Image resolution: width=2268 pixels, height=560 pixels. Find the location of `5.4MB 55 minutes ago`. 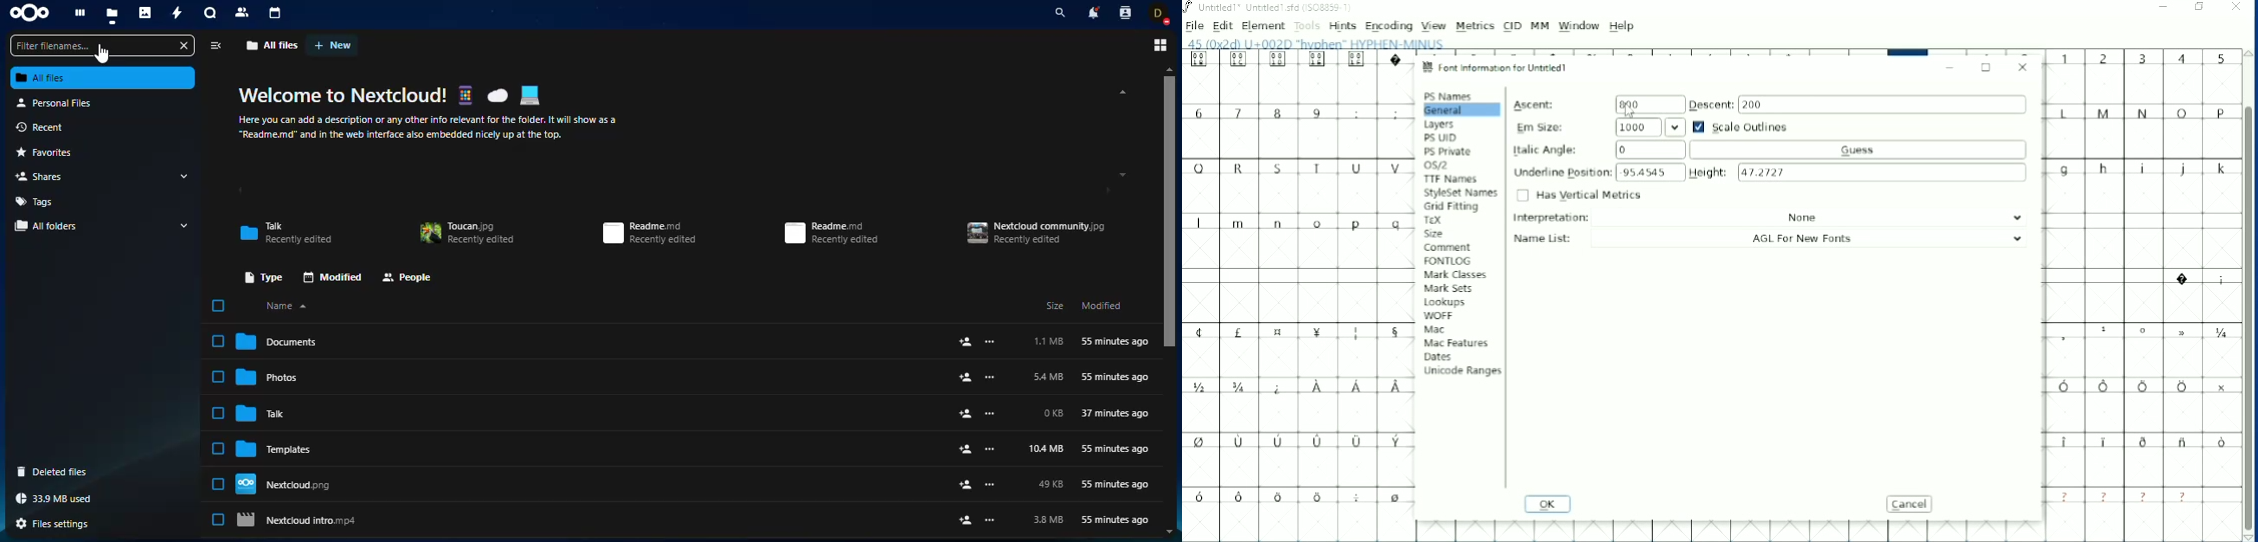

5.4MB 55 minutes ago is located at coordinates (1091, 377).